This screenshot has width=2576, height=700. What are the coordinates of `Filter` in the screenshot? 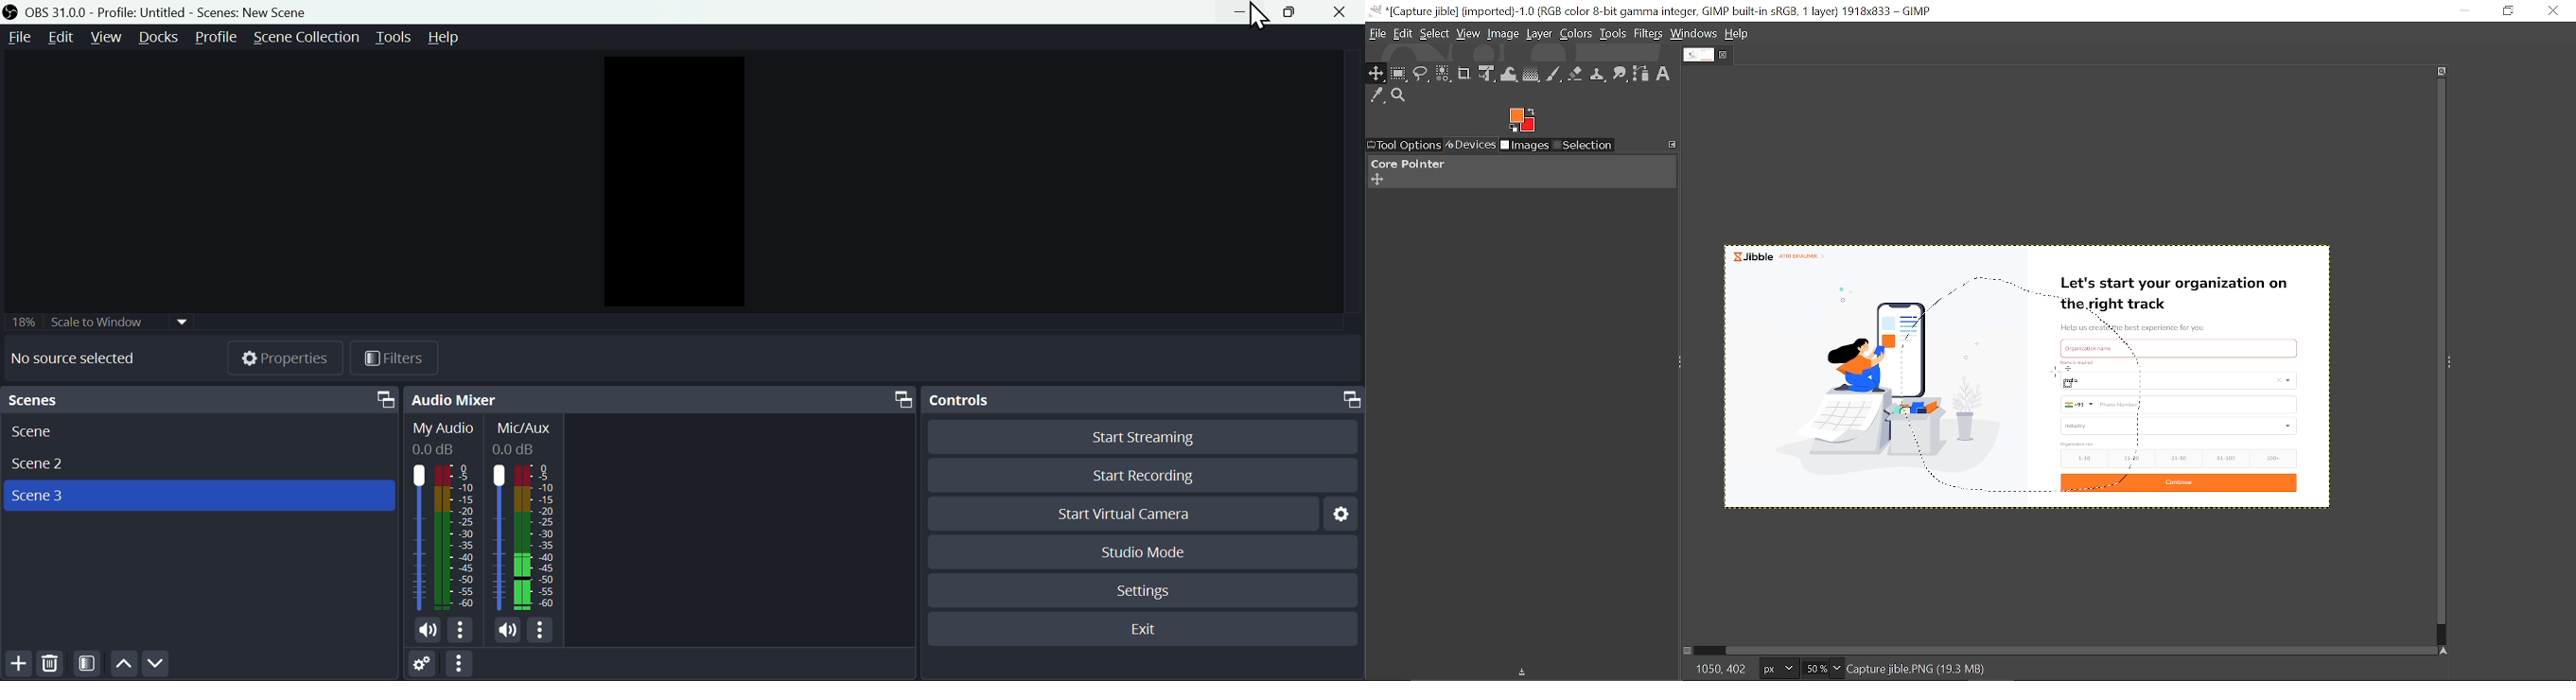 It's located at (88, 665).